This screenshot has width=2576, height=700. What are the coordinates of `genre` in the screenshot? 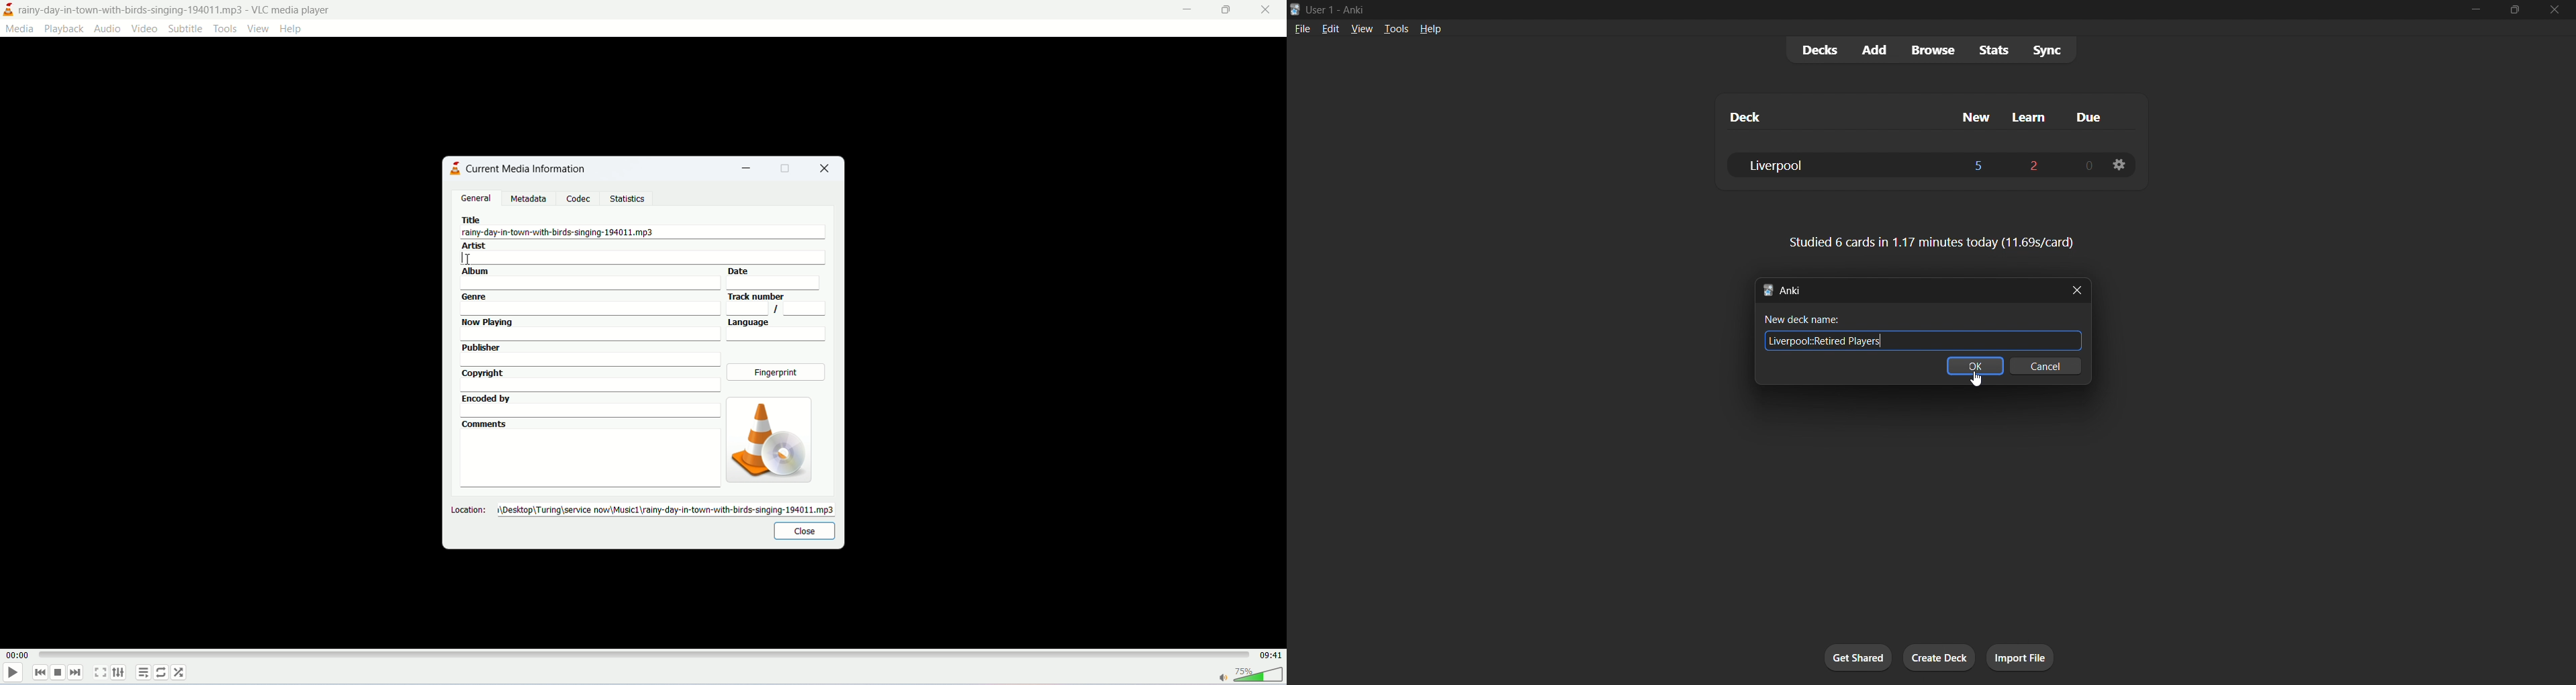 It's located at (589, 304).